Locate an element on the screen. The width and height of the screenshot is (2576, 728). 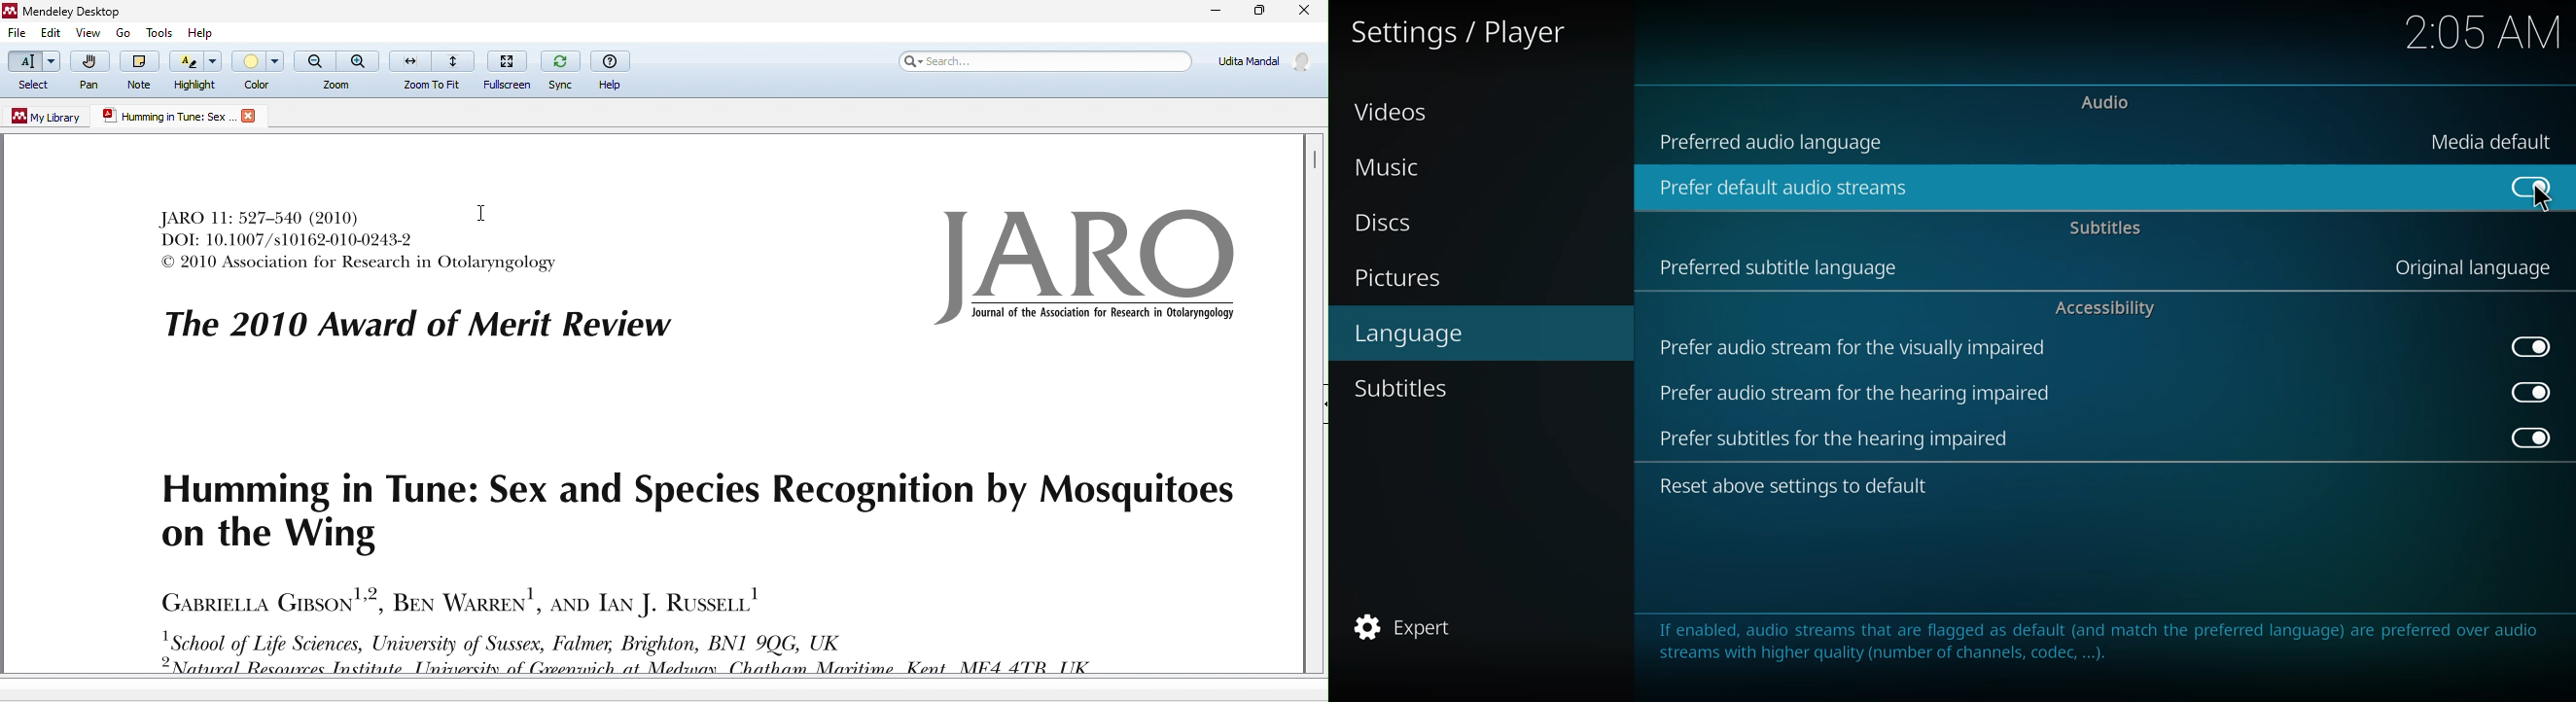
preferred subtitle language is located at coordinates (1781, 266).